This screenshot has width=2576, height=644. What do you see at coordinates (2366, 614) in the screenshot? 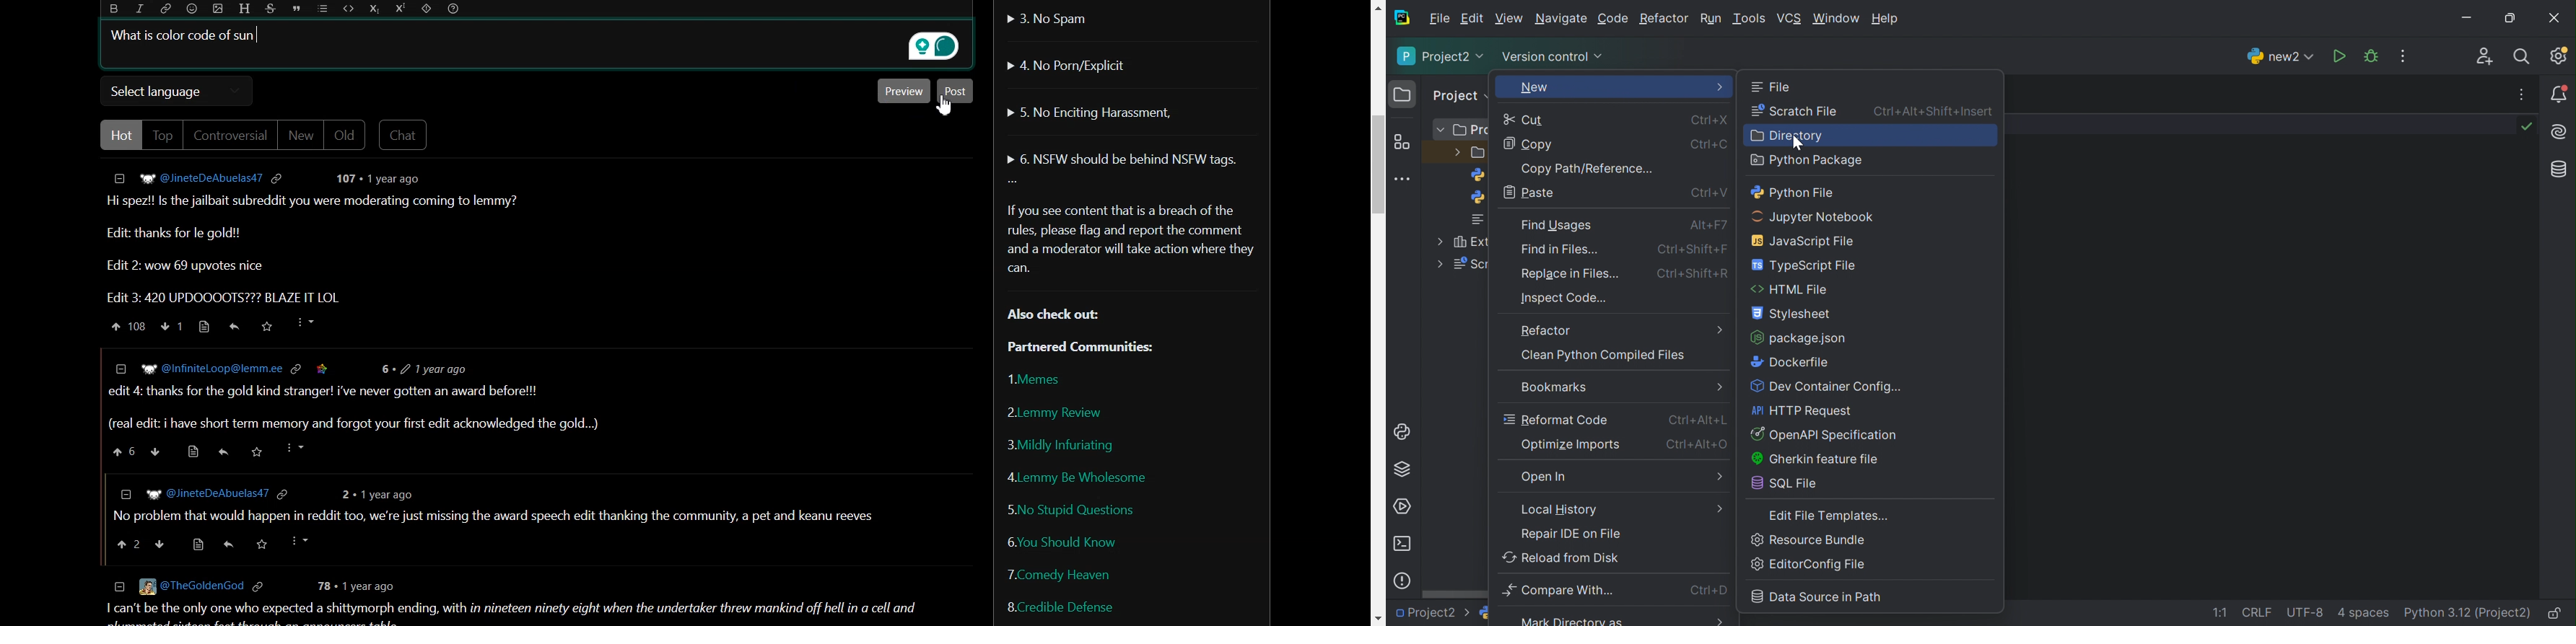
I see `4 spaces` at bounding box center [2366, 614].